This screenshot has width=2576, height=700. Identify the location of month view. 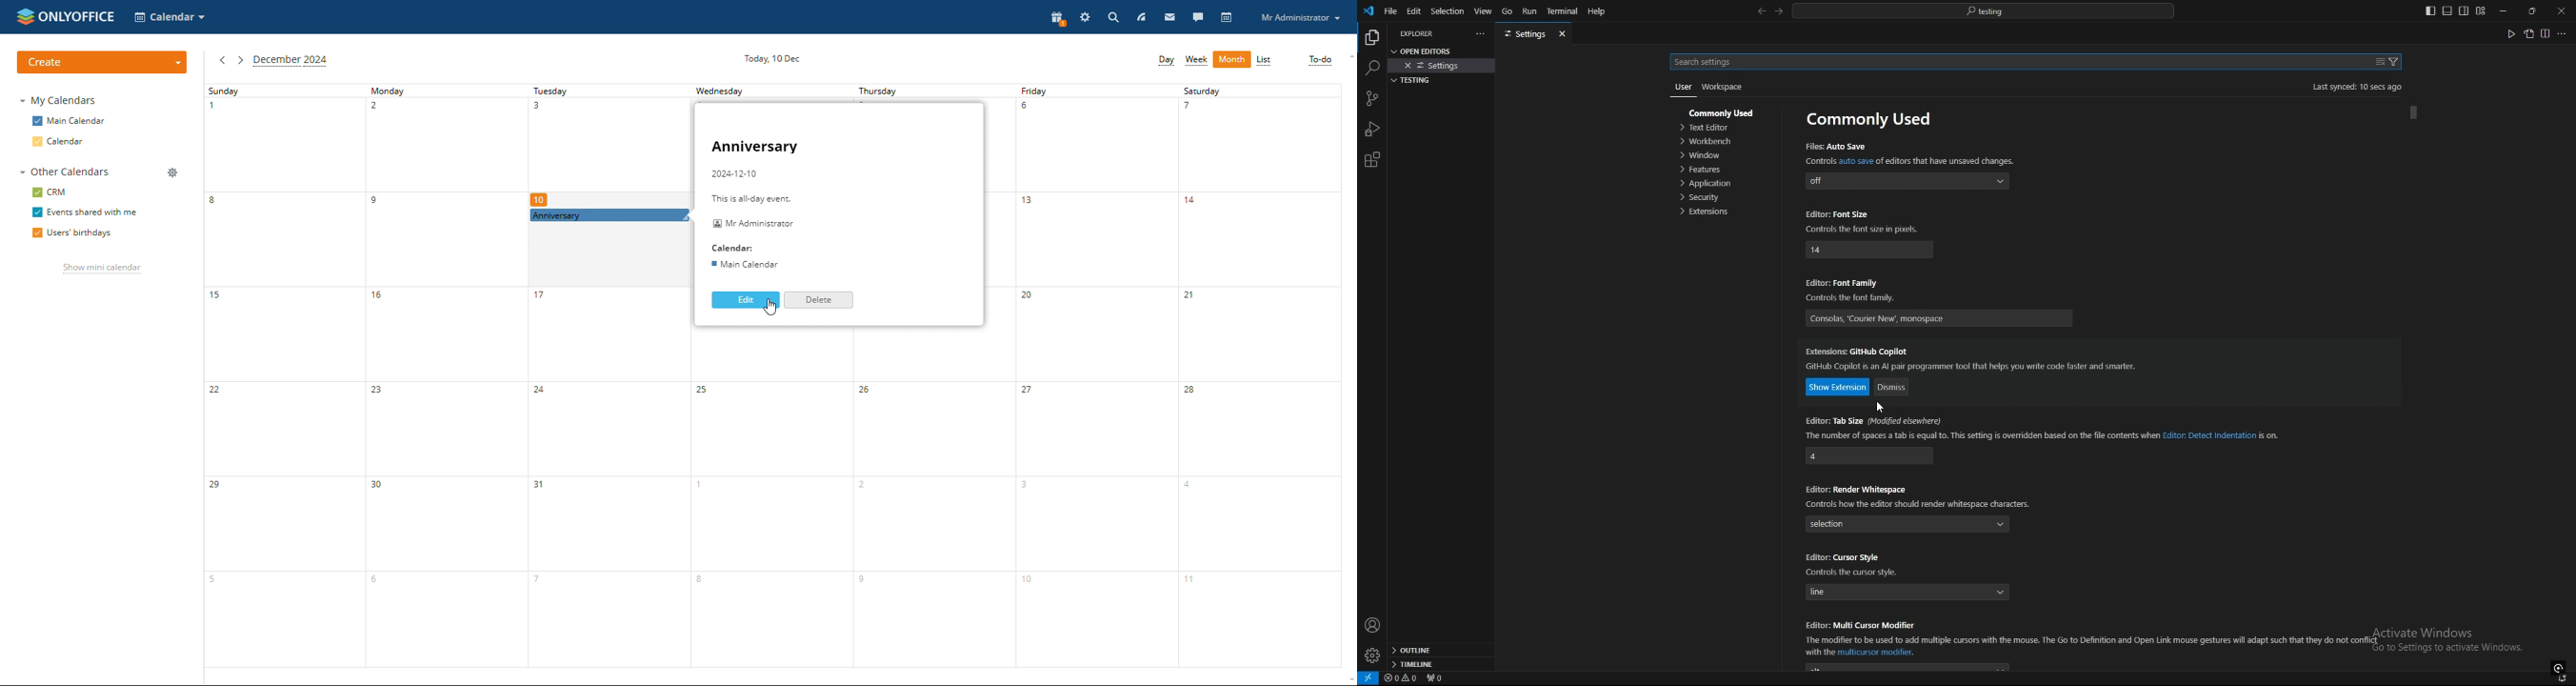
(1232, 59).